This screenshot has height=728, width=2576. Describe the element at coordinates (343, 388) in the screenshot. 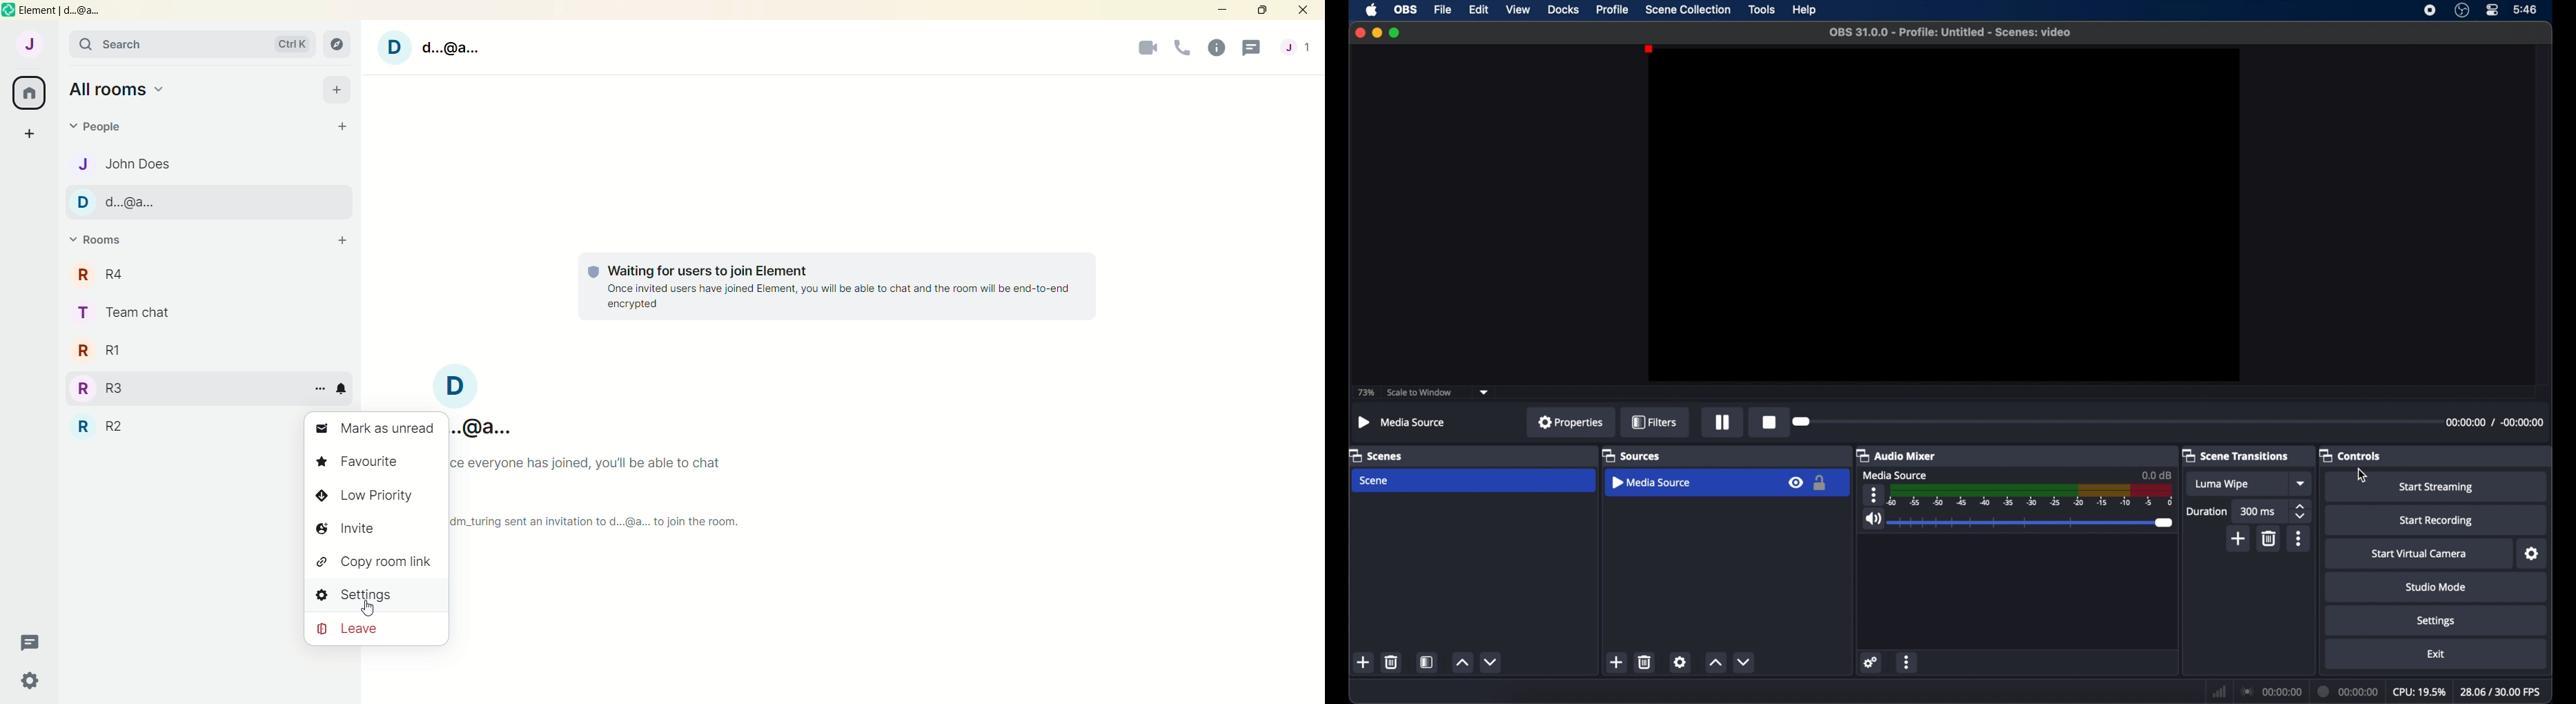

I see `notification toggle` at that location.